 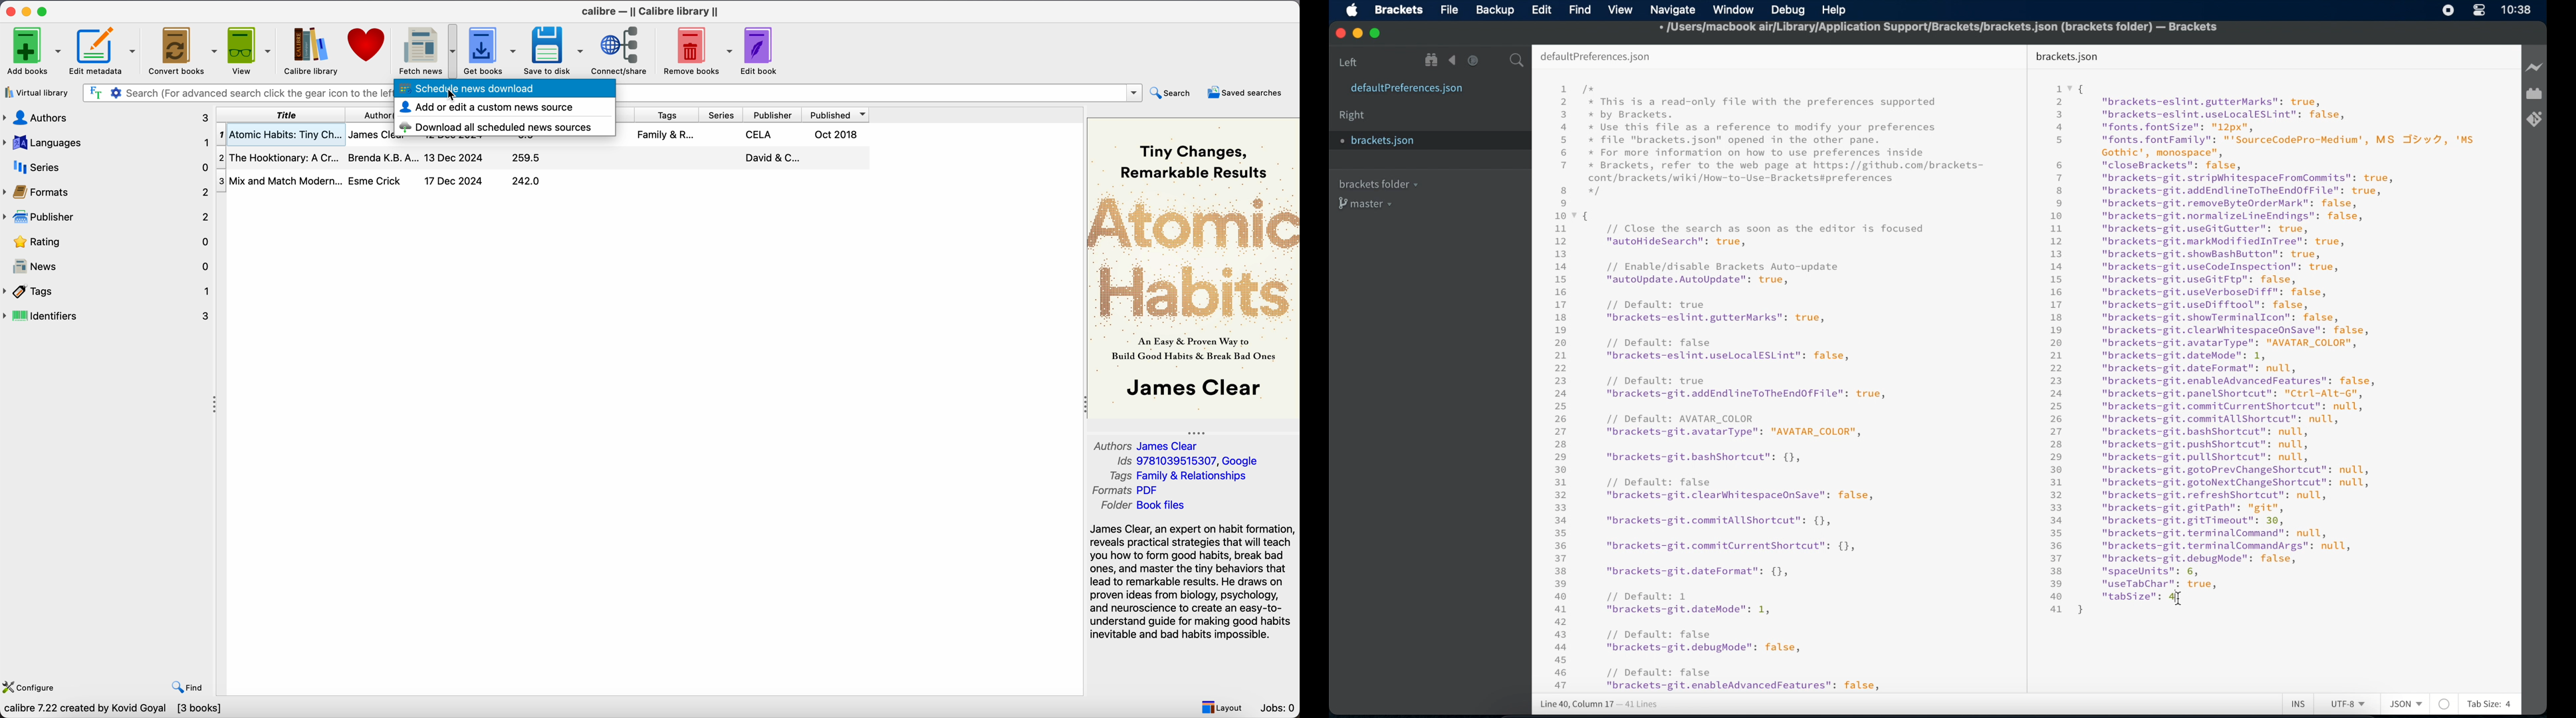 I want to click on rating, so click(x=106, y=241).